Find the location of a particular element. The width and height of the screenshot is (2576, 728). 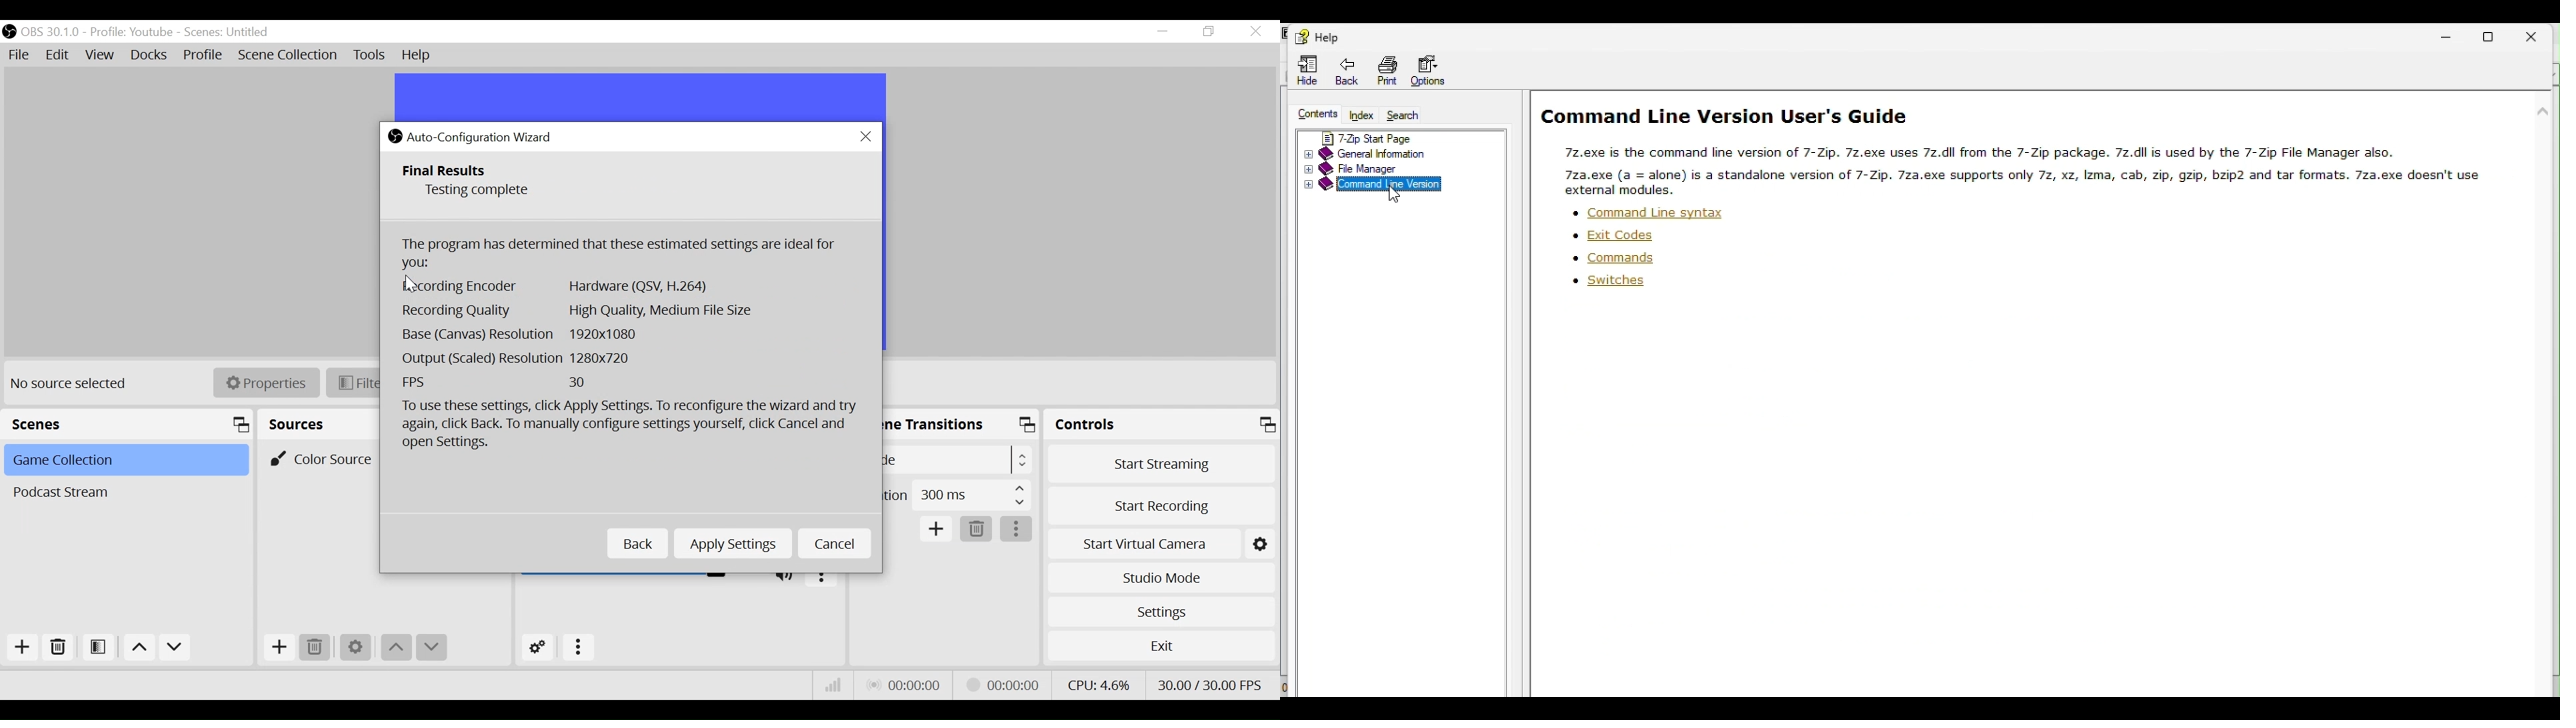

Scene Collection is located at coordinates (287, 55).